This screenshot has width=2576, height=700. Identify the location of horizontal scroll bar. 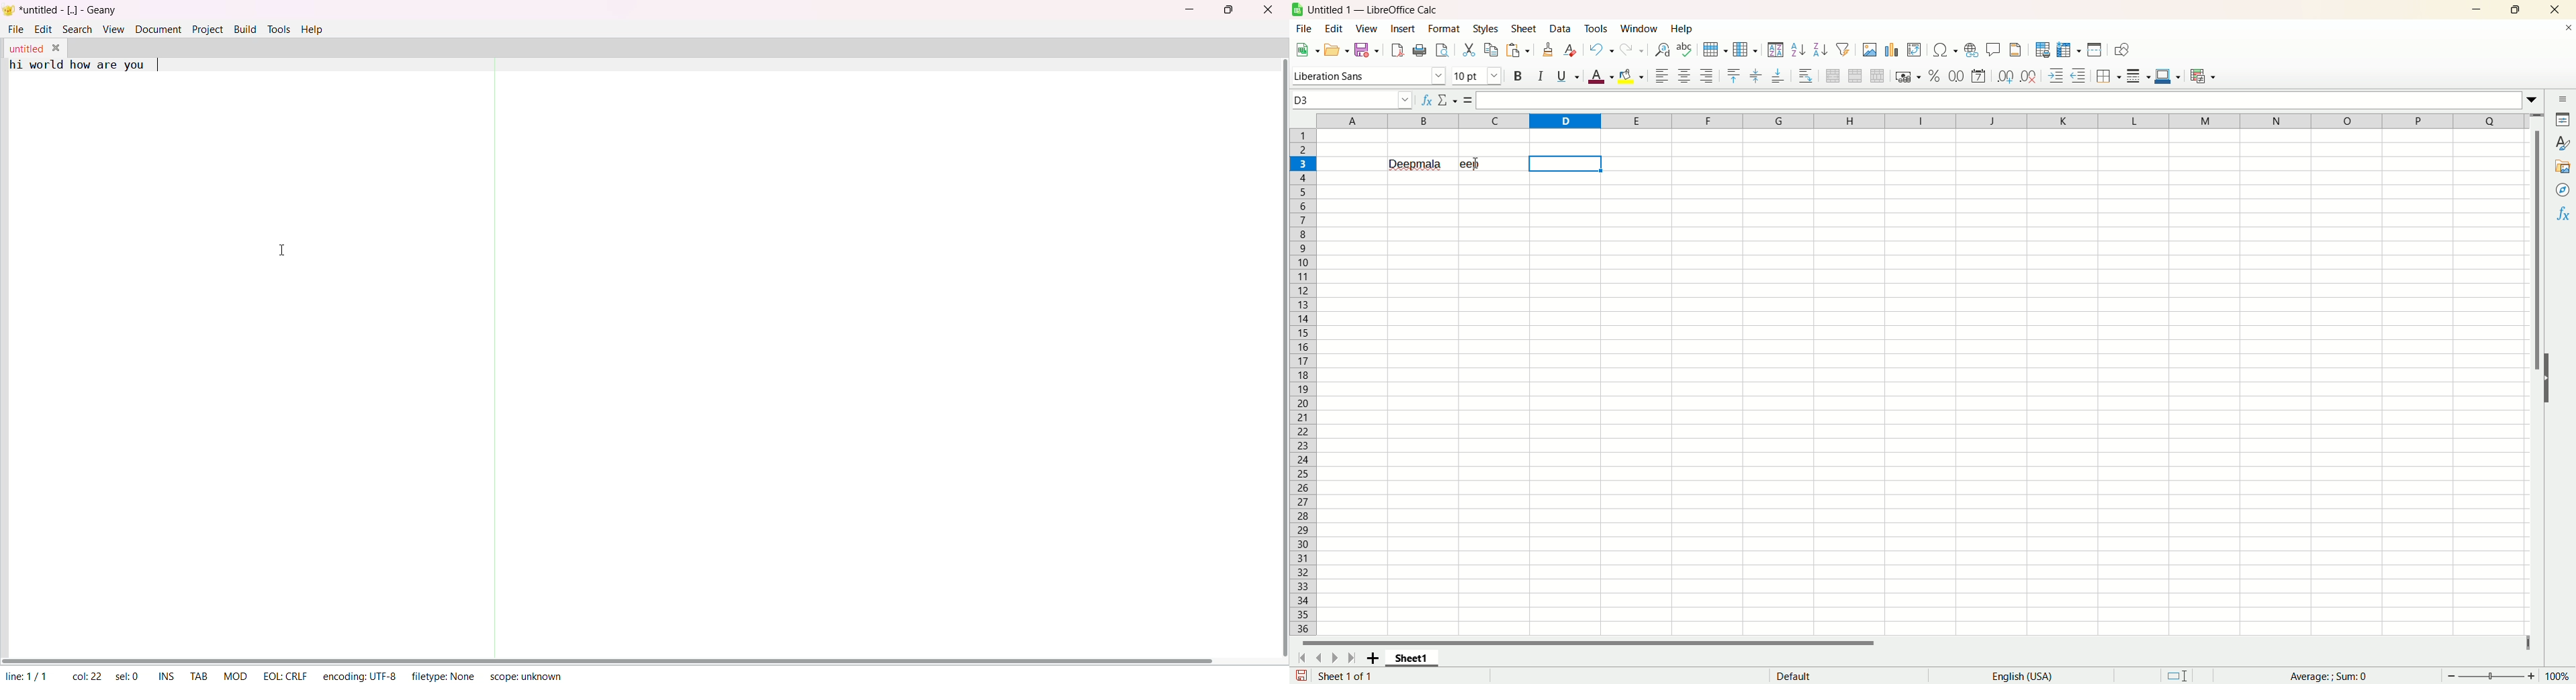
(1911, 646).